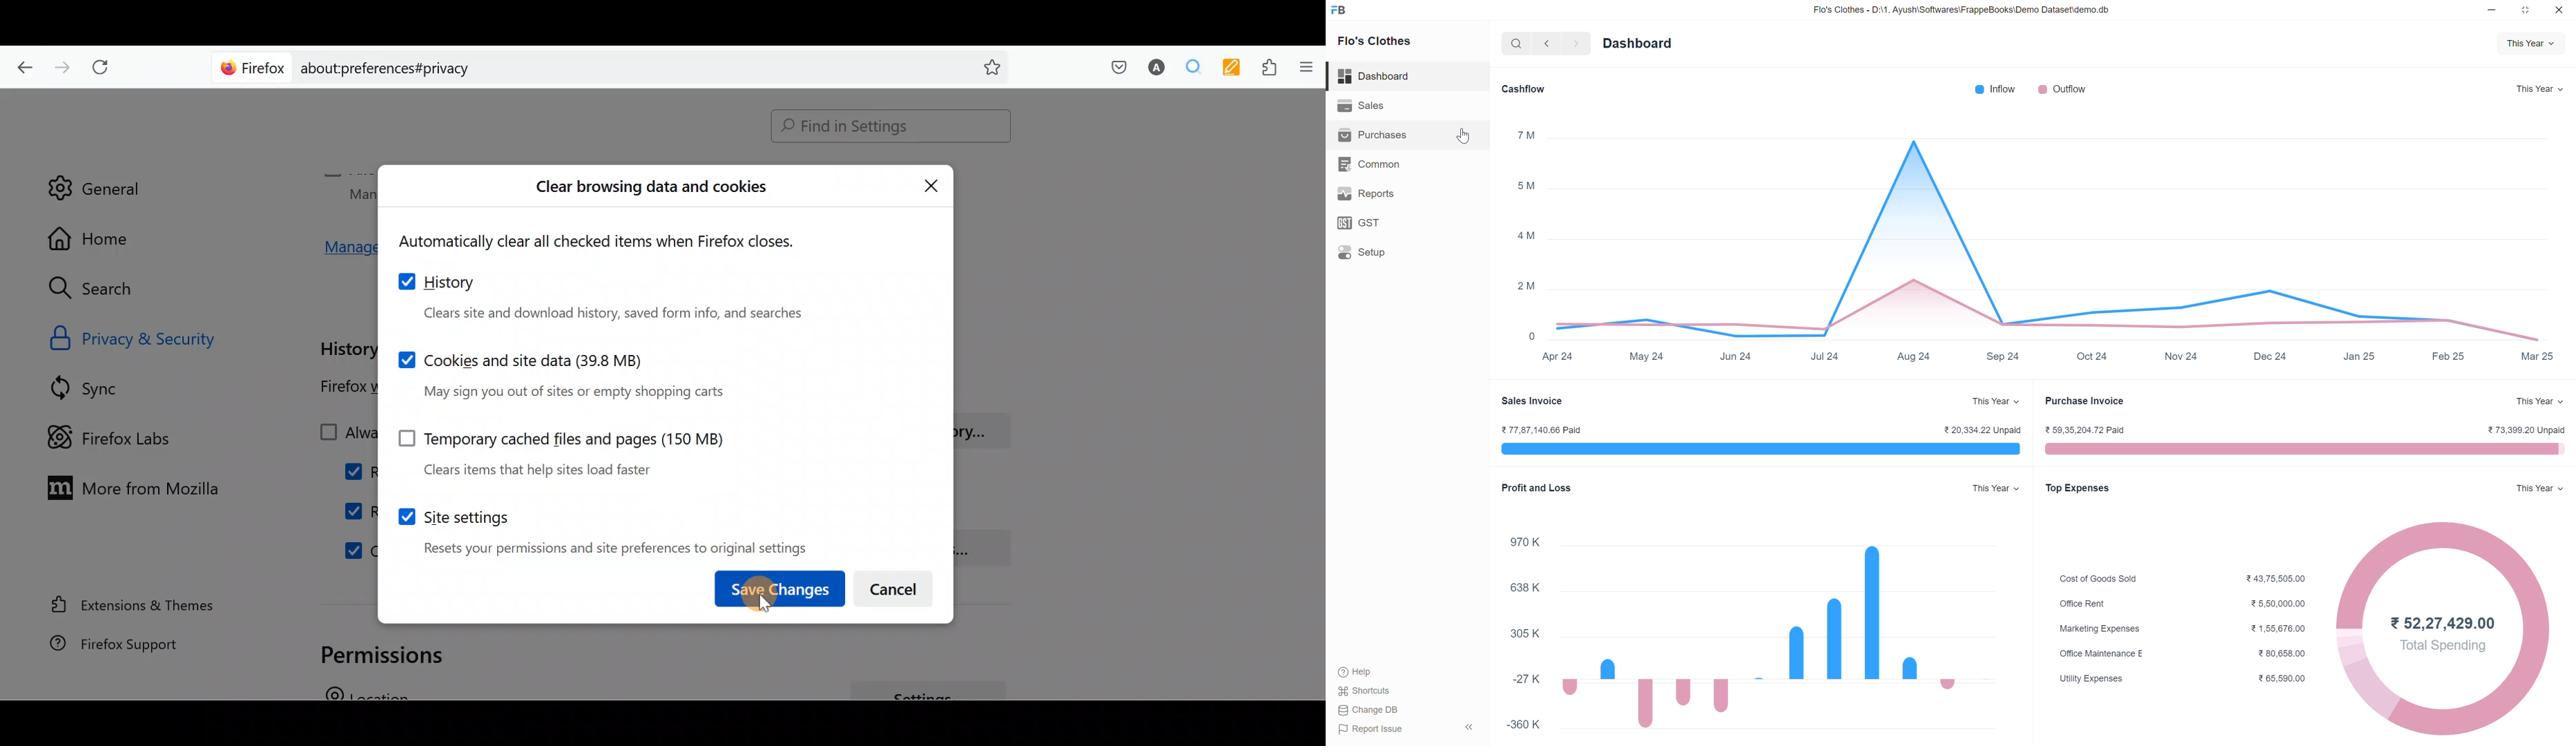 This screenshot has width=2576, height=756. What do you see at coordinates (1363, 106) in the screenshot?
I see `Sales` at bounding box center [1363, 106].